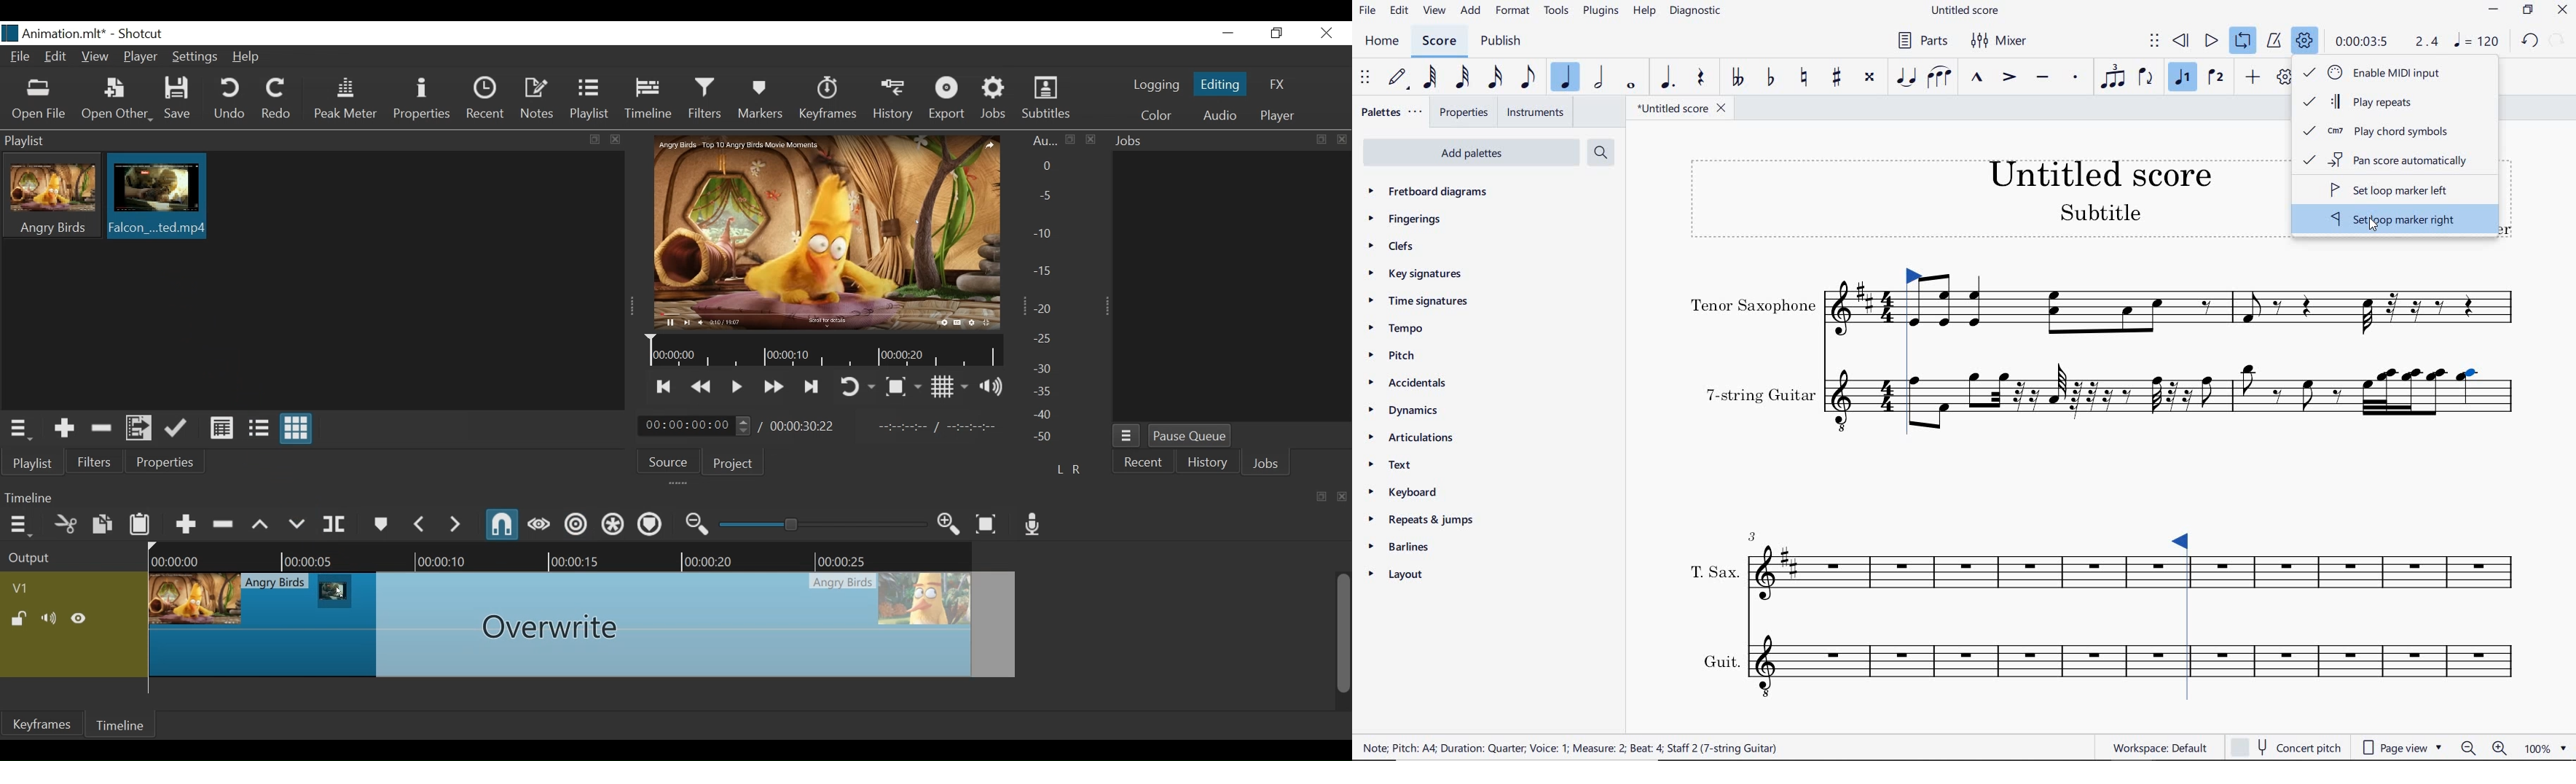 The height and width of the screenshot is (784, 2576). What do you see at coordinates (179, 99) in the screenshot?
I see `Save` at bounding box center [179, 99].